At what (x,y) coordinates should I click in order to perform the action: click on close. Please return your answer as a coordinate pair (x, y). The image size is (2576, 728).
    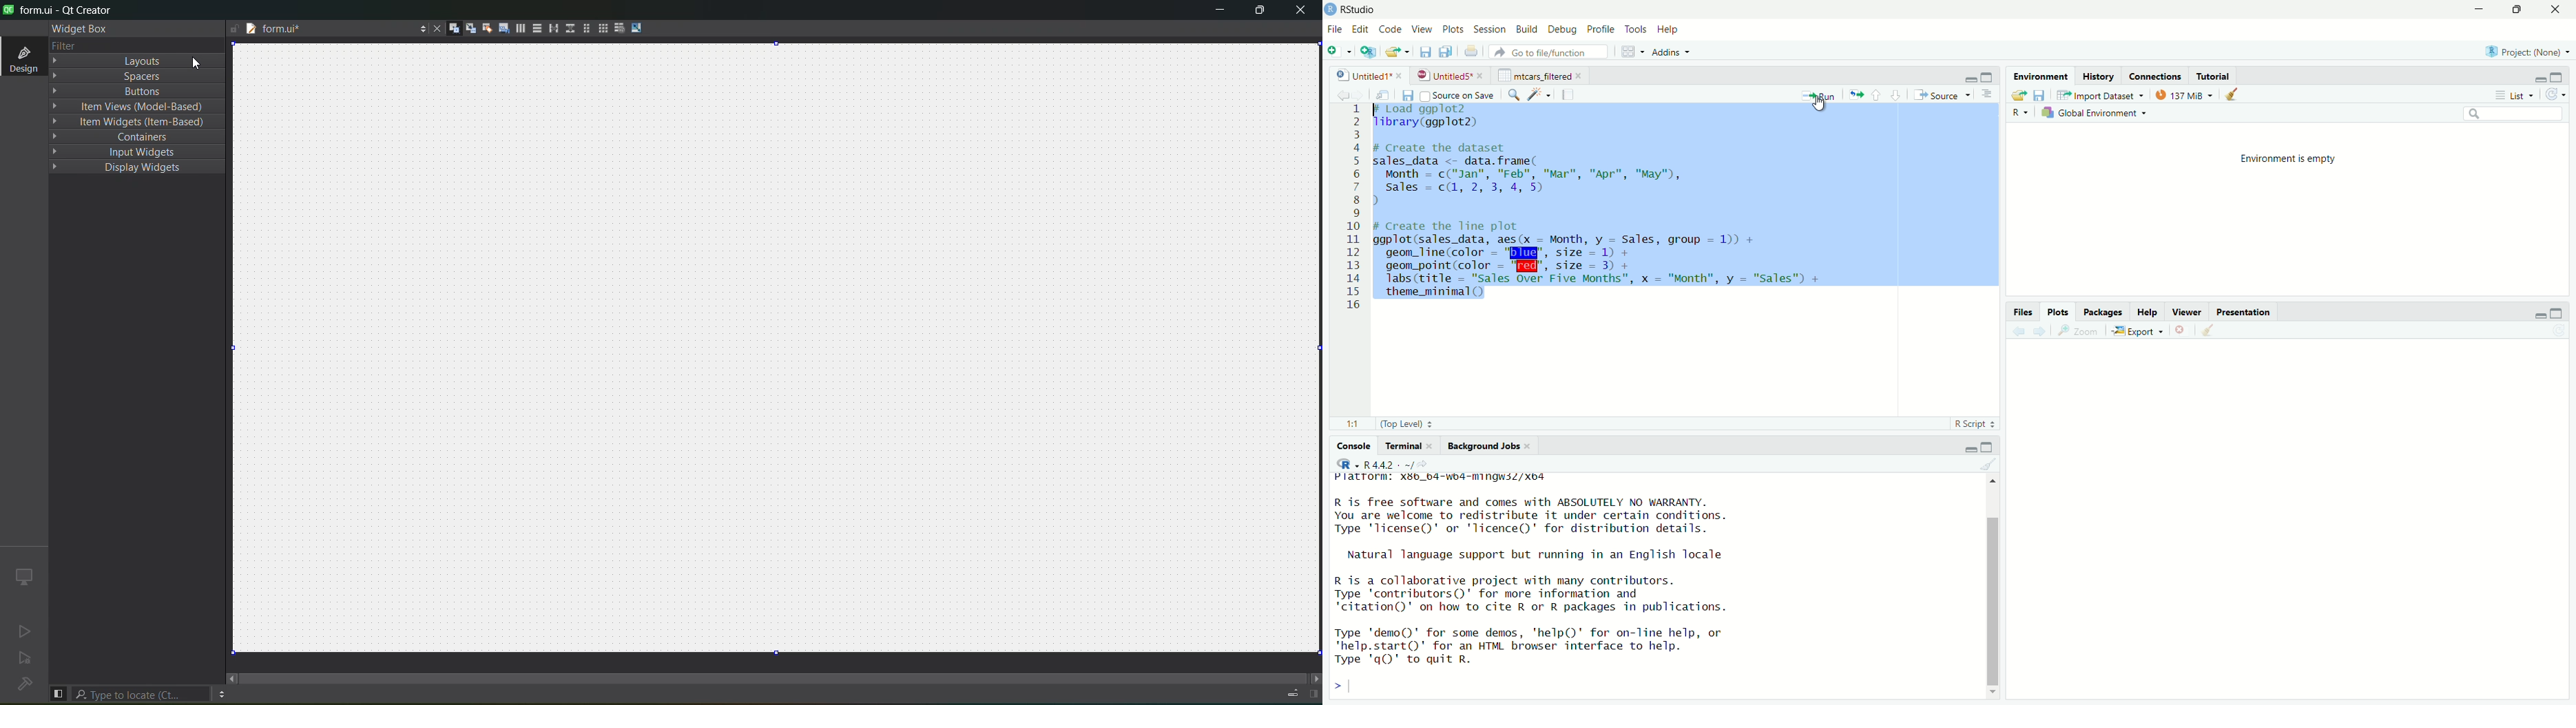
    Looking at the image, I should click on (1529, 446).